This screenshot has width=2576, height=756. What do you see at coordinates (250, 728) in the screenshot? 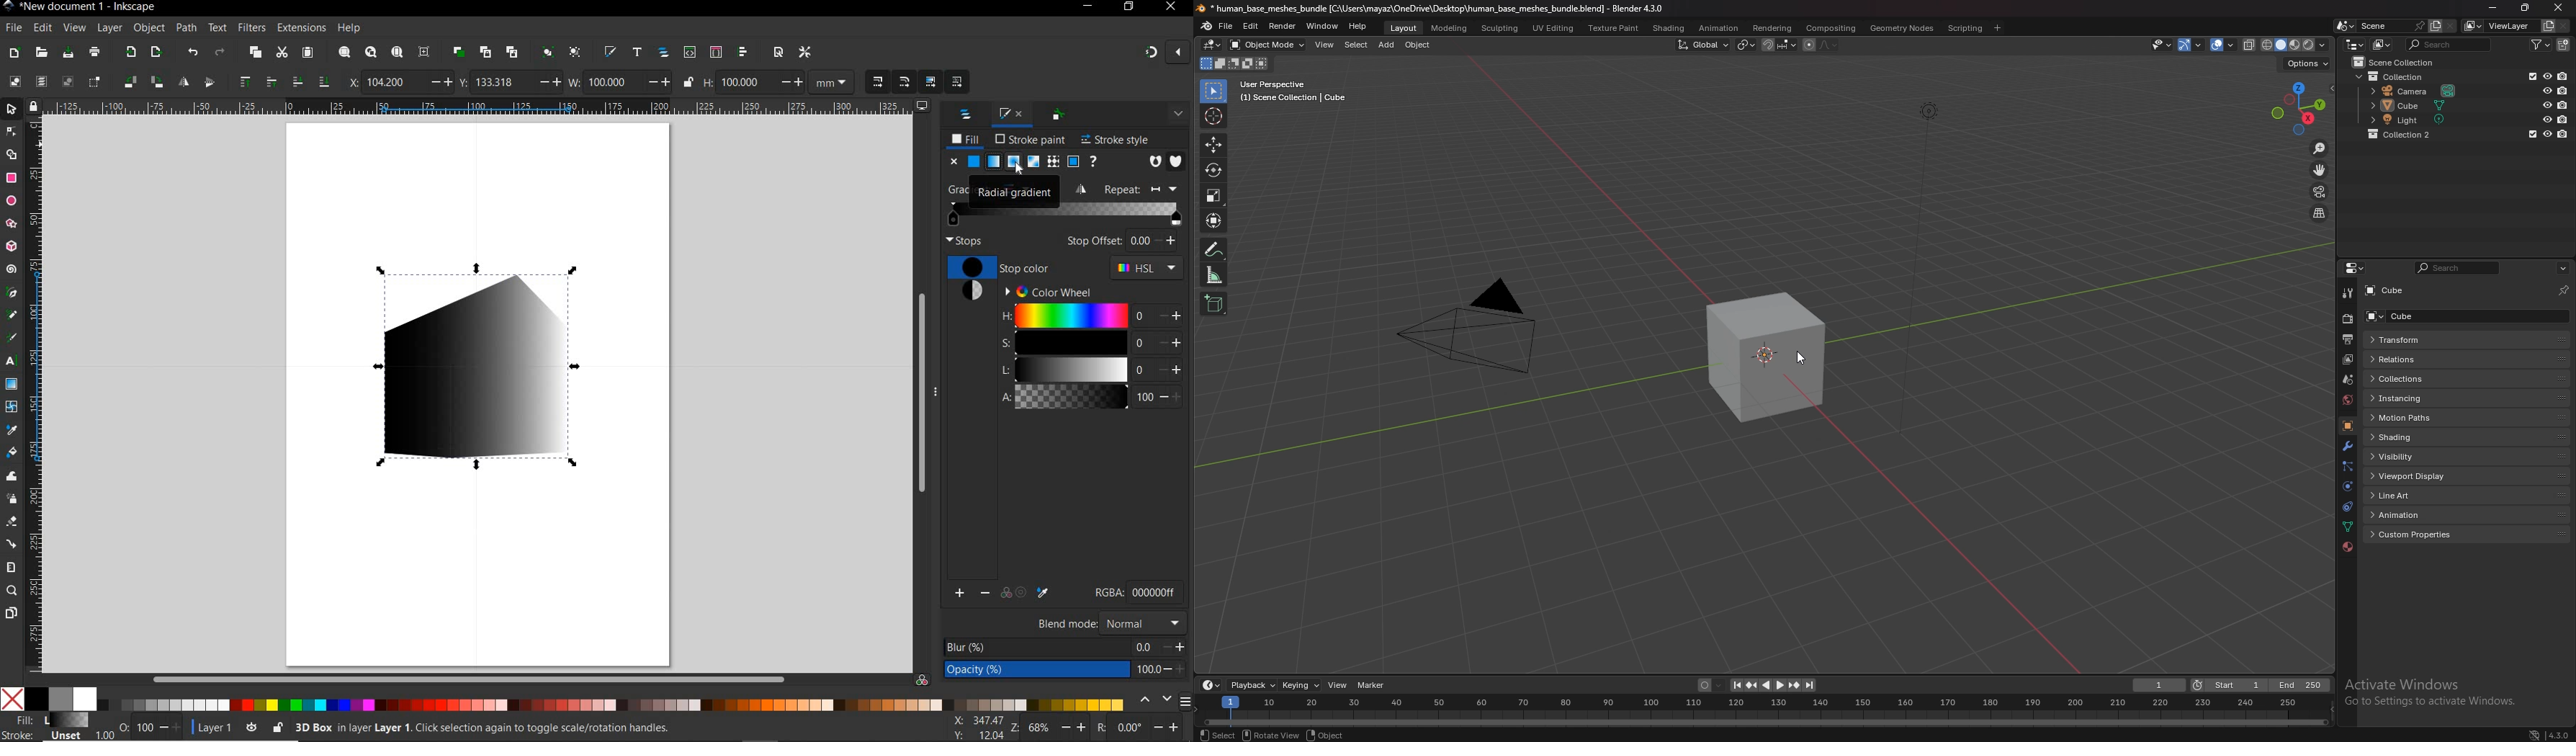
I see `TOGGLE CURRENT LAYER VISIBILITY` at bounding box center [250, 728].